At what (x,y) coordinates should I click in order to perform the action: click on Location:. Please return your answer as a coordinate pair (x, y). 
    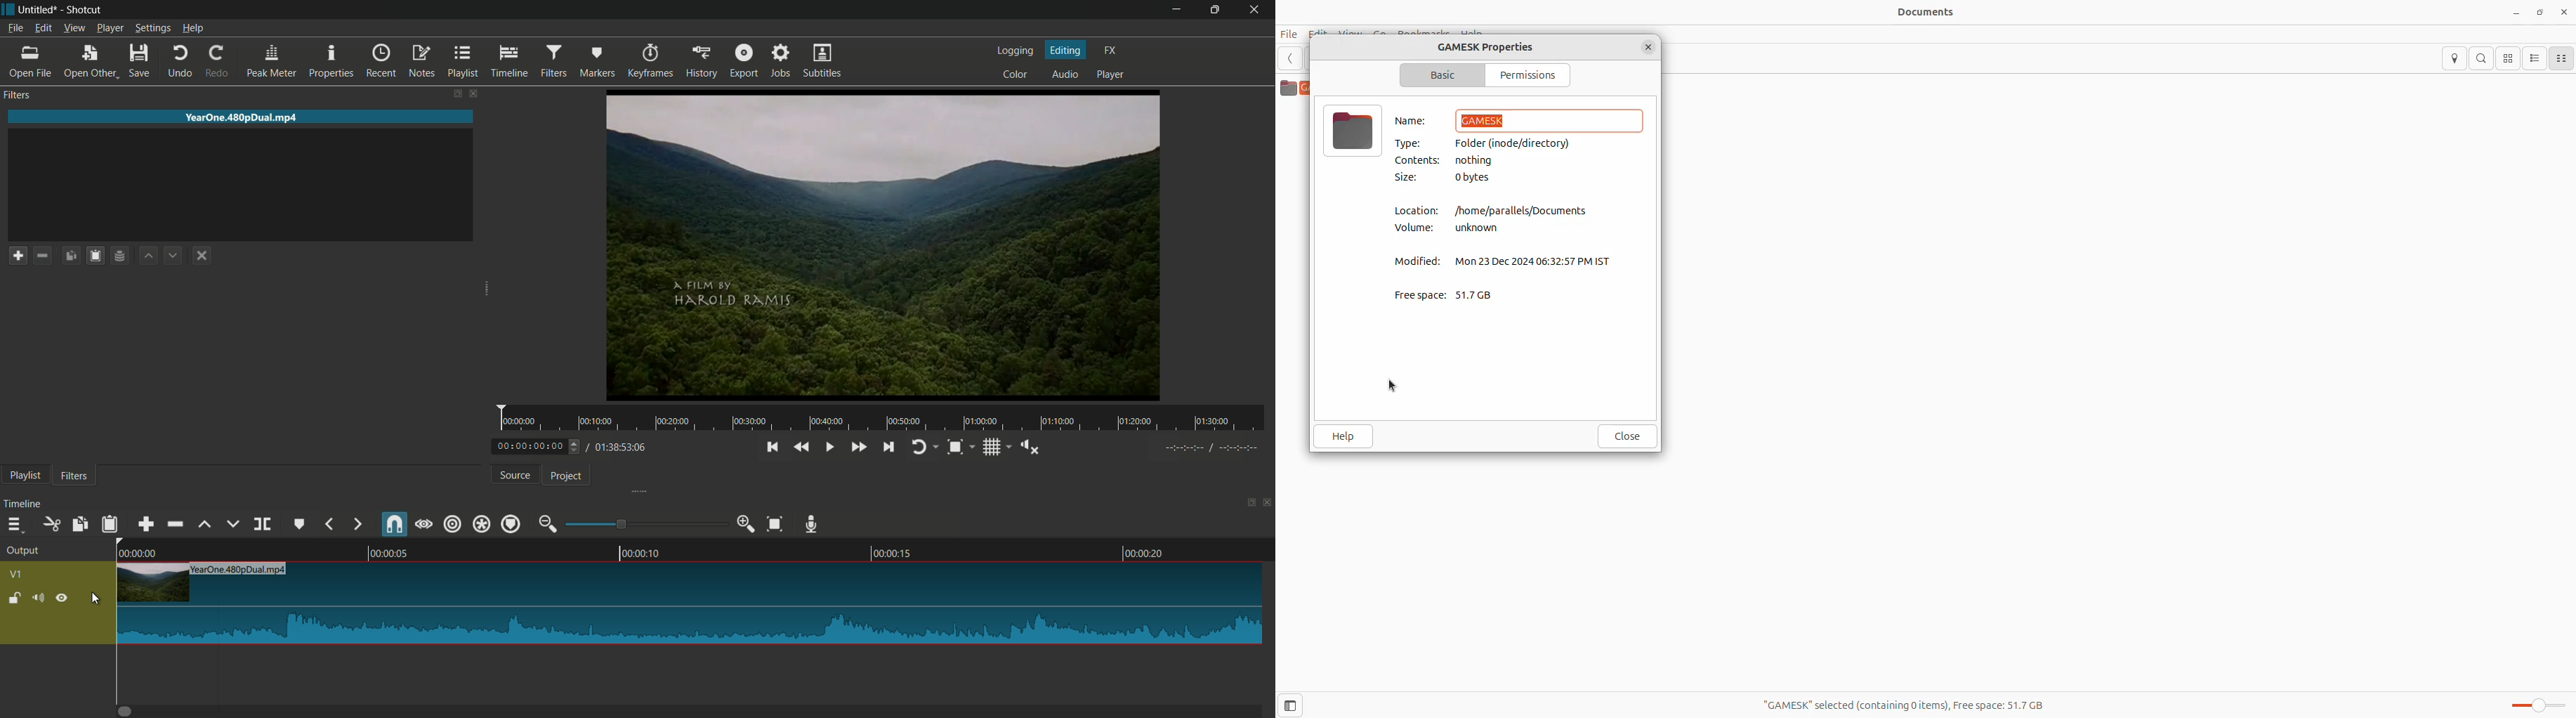
    Looking at the image, I should click on (1417, 211).